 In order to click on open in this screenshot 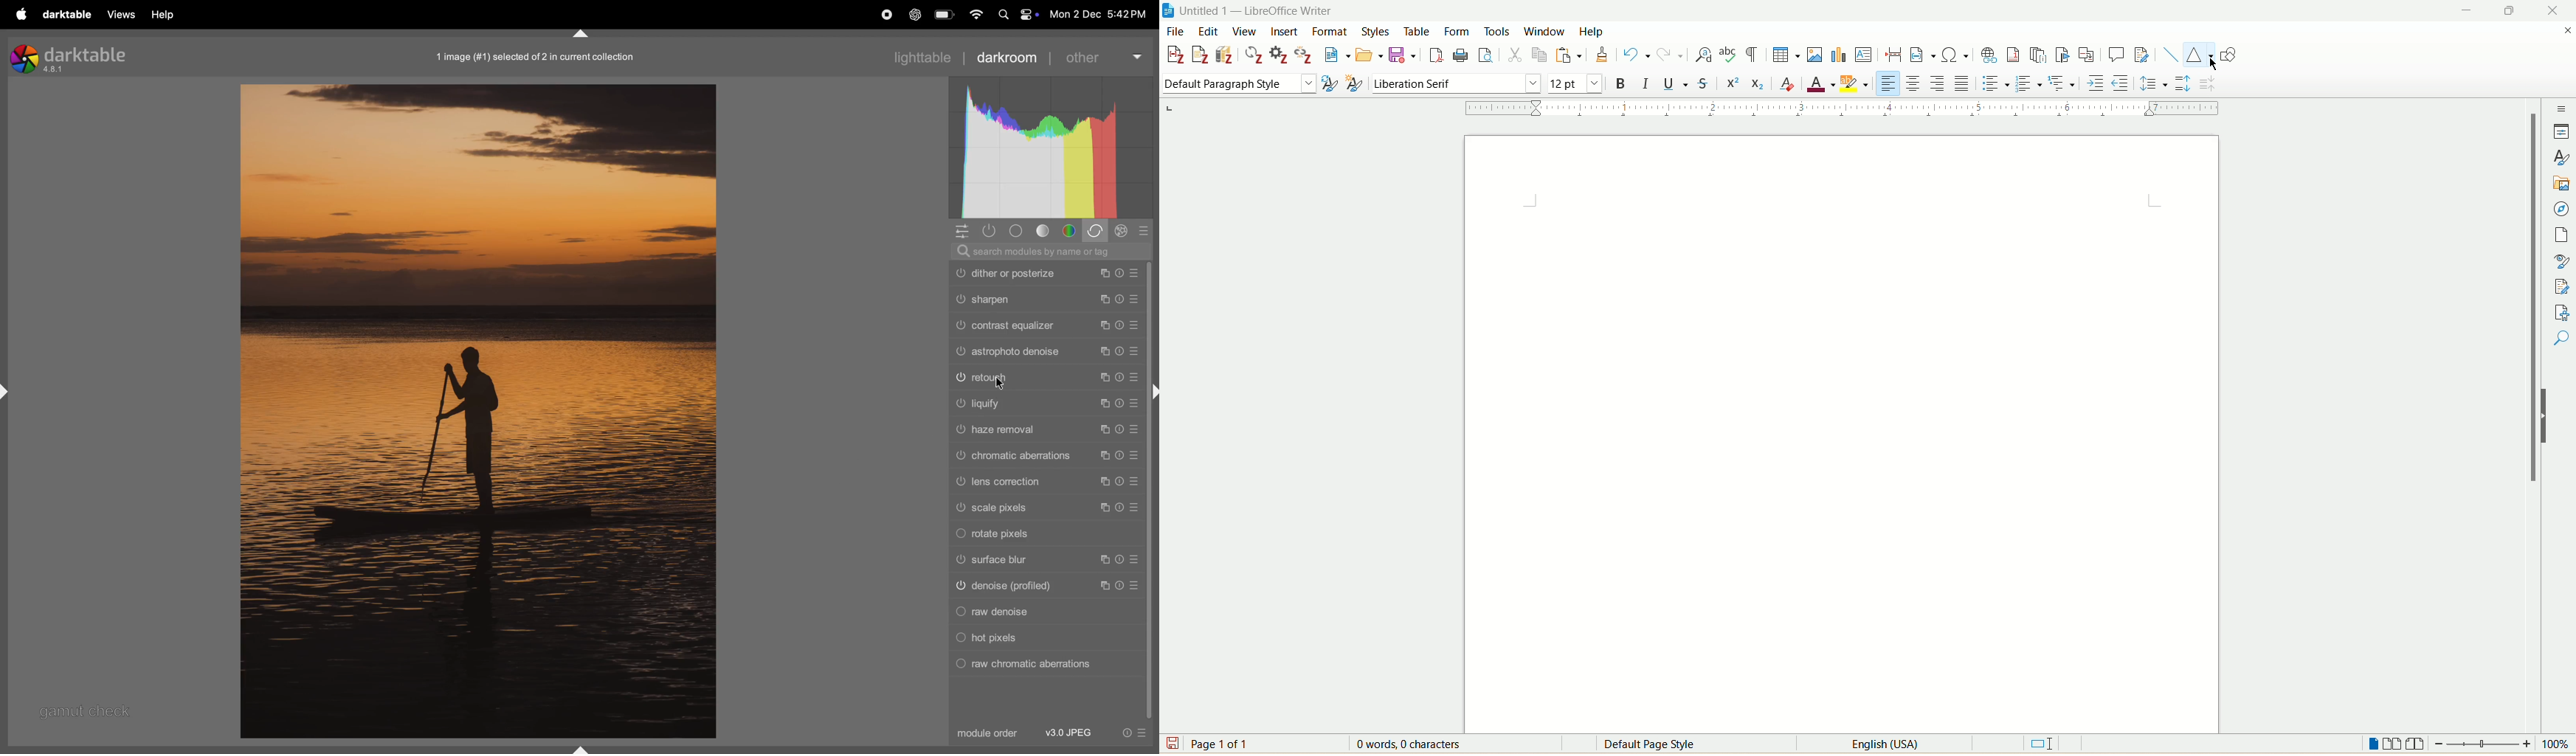, I will do `click(1369, 55)`.